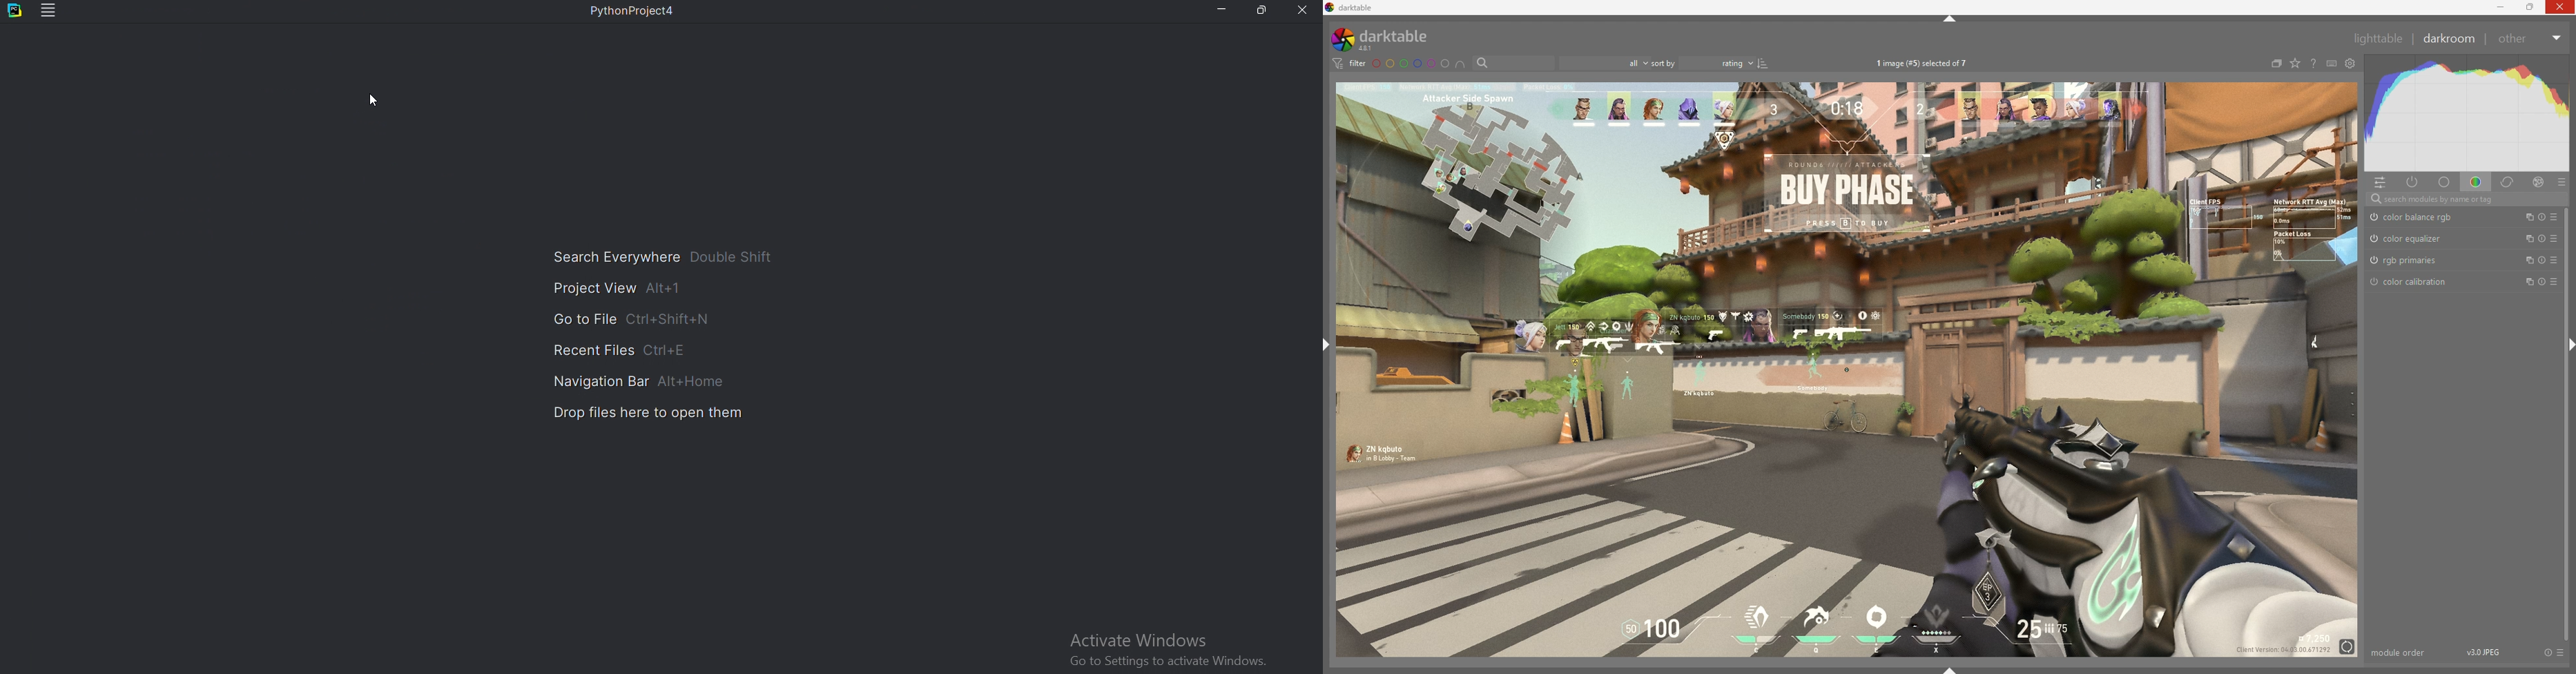 Image resolution: width=2576 pixels, height=700 pixels. What do you see at coordinates (2541, 261) in the screenshot?
I see `reset` at bounding box center [2541, 261].